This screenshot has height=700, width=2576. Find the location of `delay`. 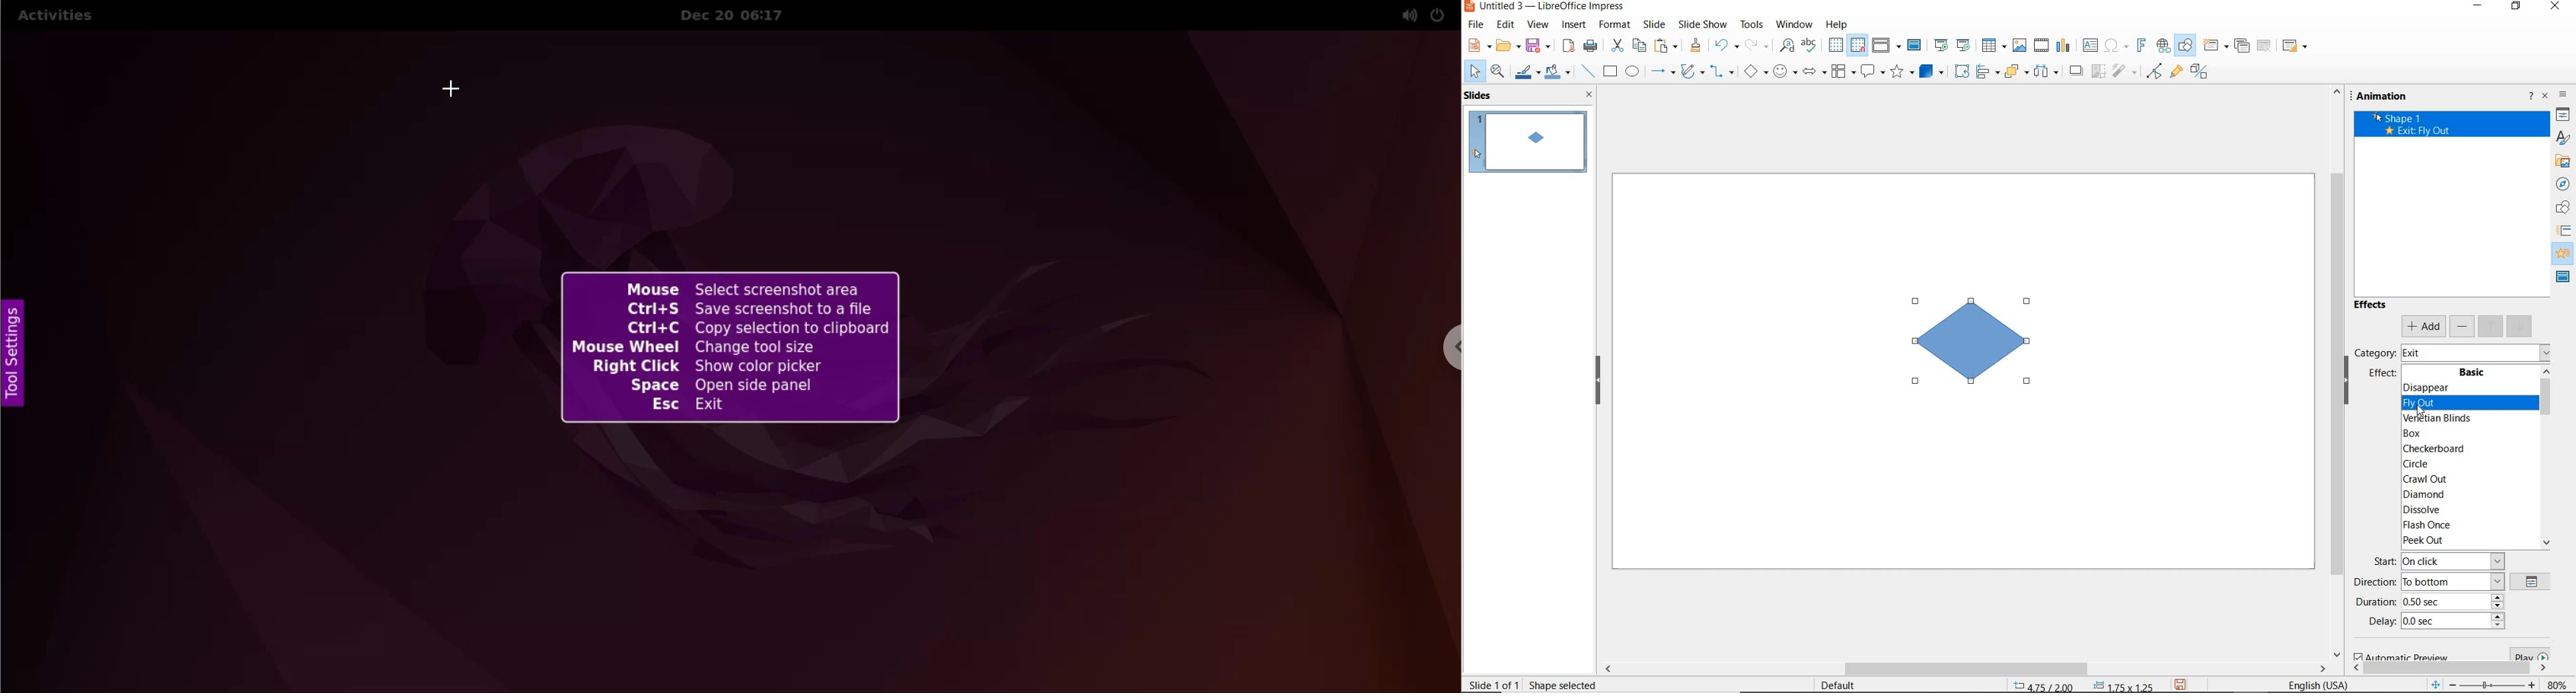

delay is located at coordinates (2437, 624).